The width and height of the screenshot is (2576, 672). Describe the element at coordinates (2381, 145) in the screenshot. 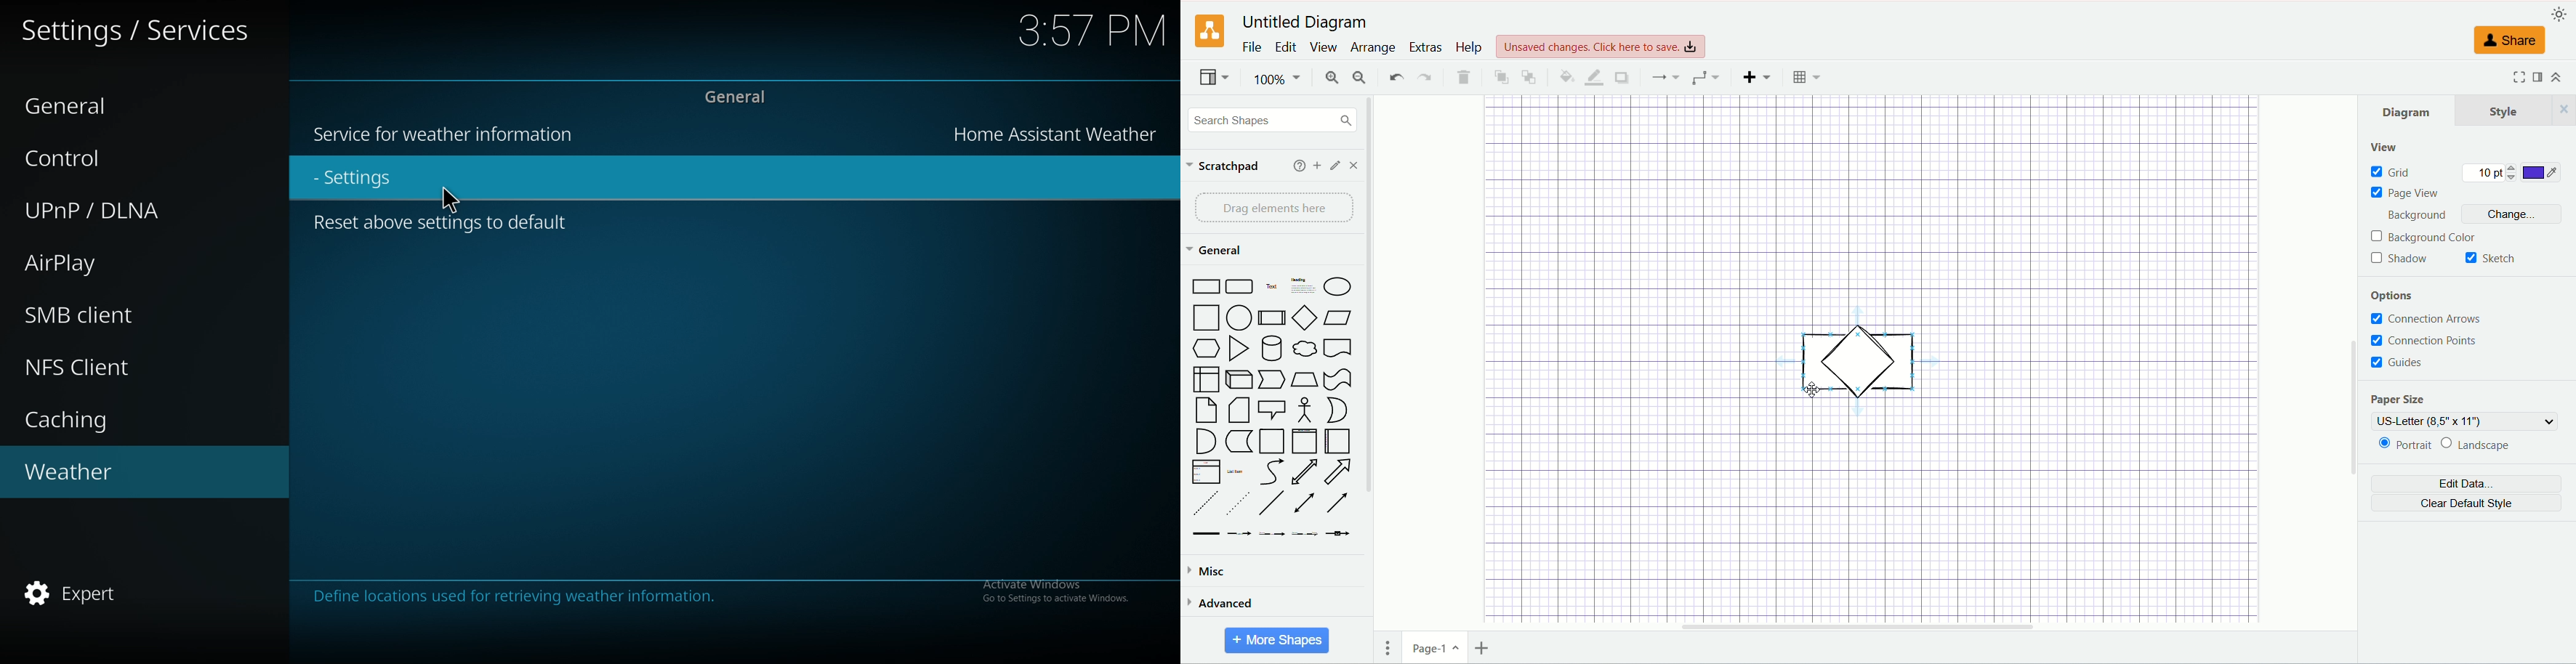

I see `view` at that location.